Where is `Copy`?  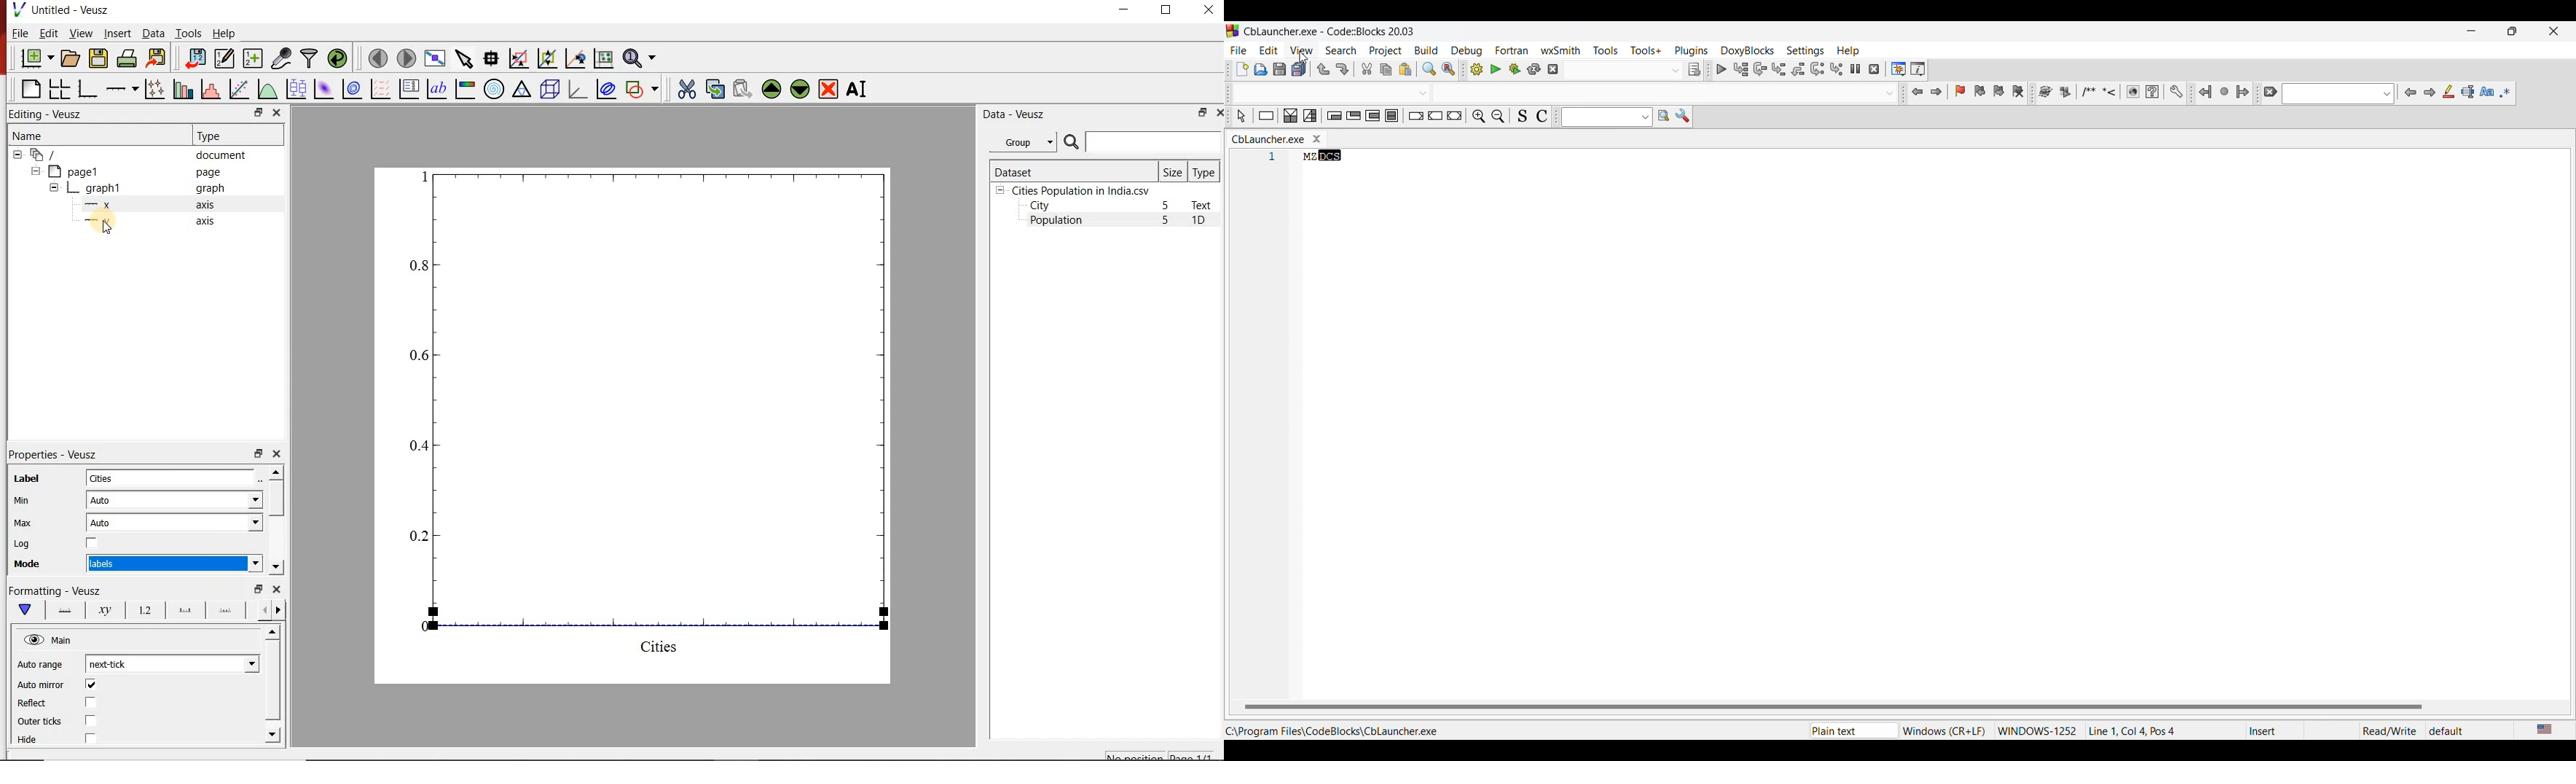 Copy is located at coordinates (1386, 70).